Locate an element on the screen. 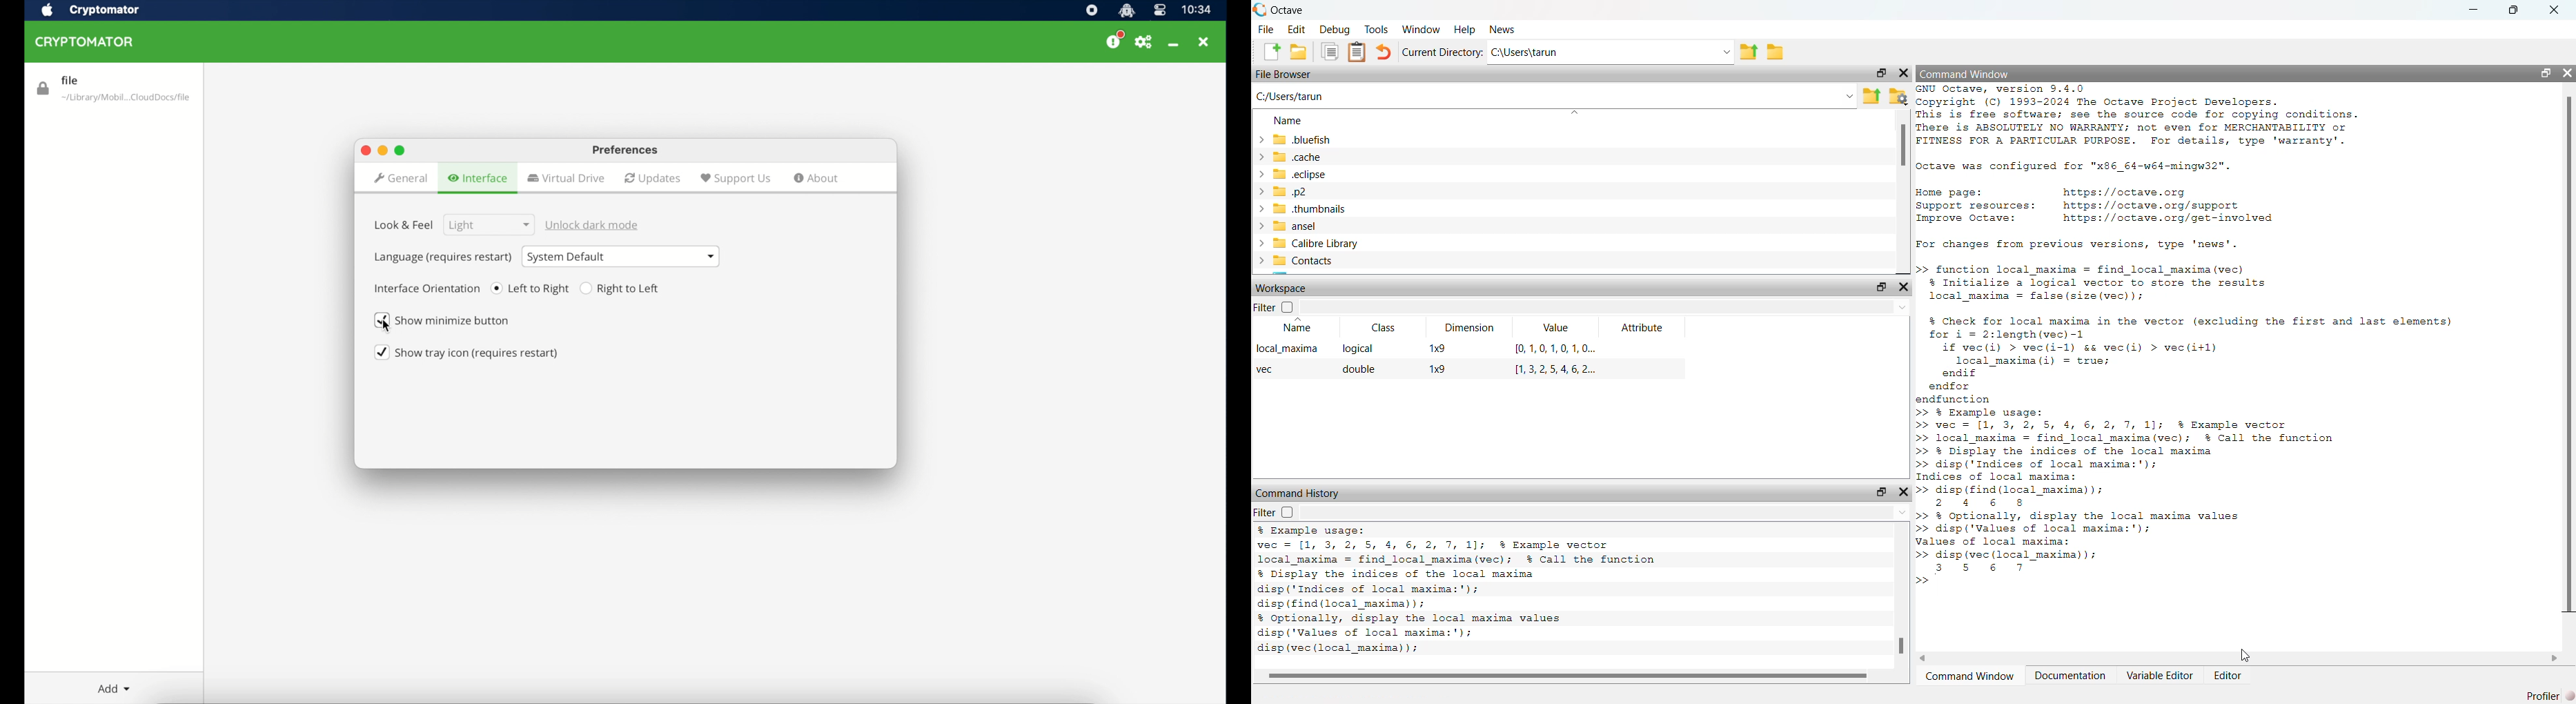 The image size is (2576, 728). Undo is located at coordinates (1384, 52).